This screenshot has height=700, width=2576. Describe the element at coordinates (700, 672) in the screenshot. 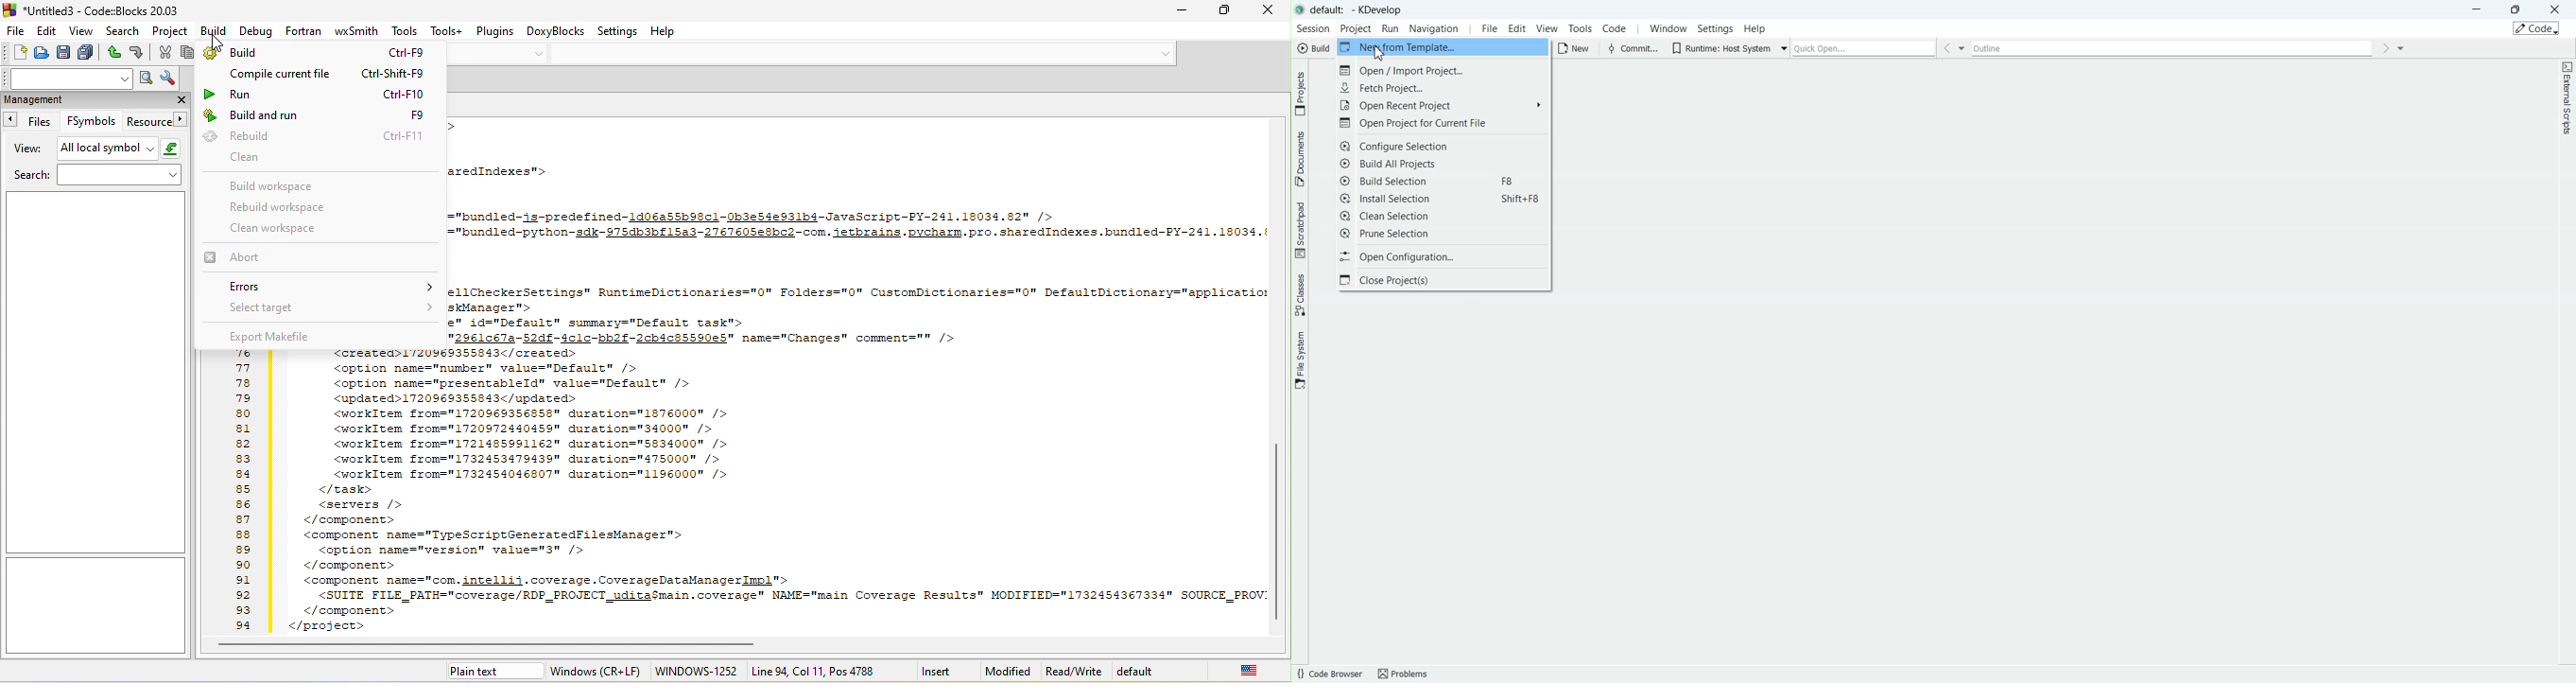

I see `windows-1252` at that location.